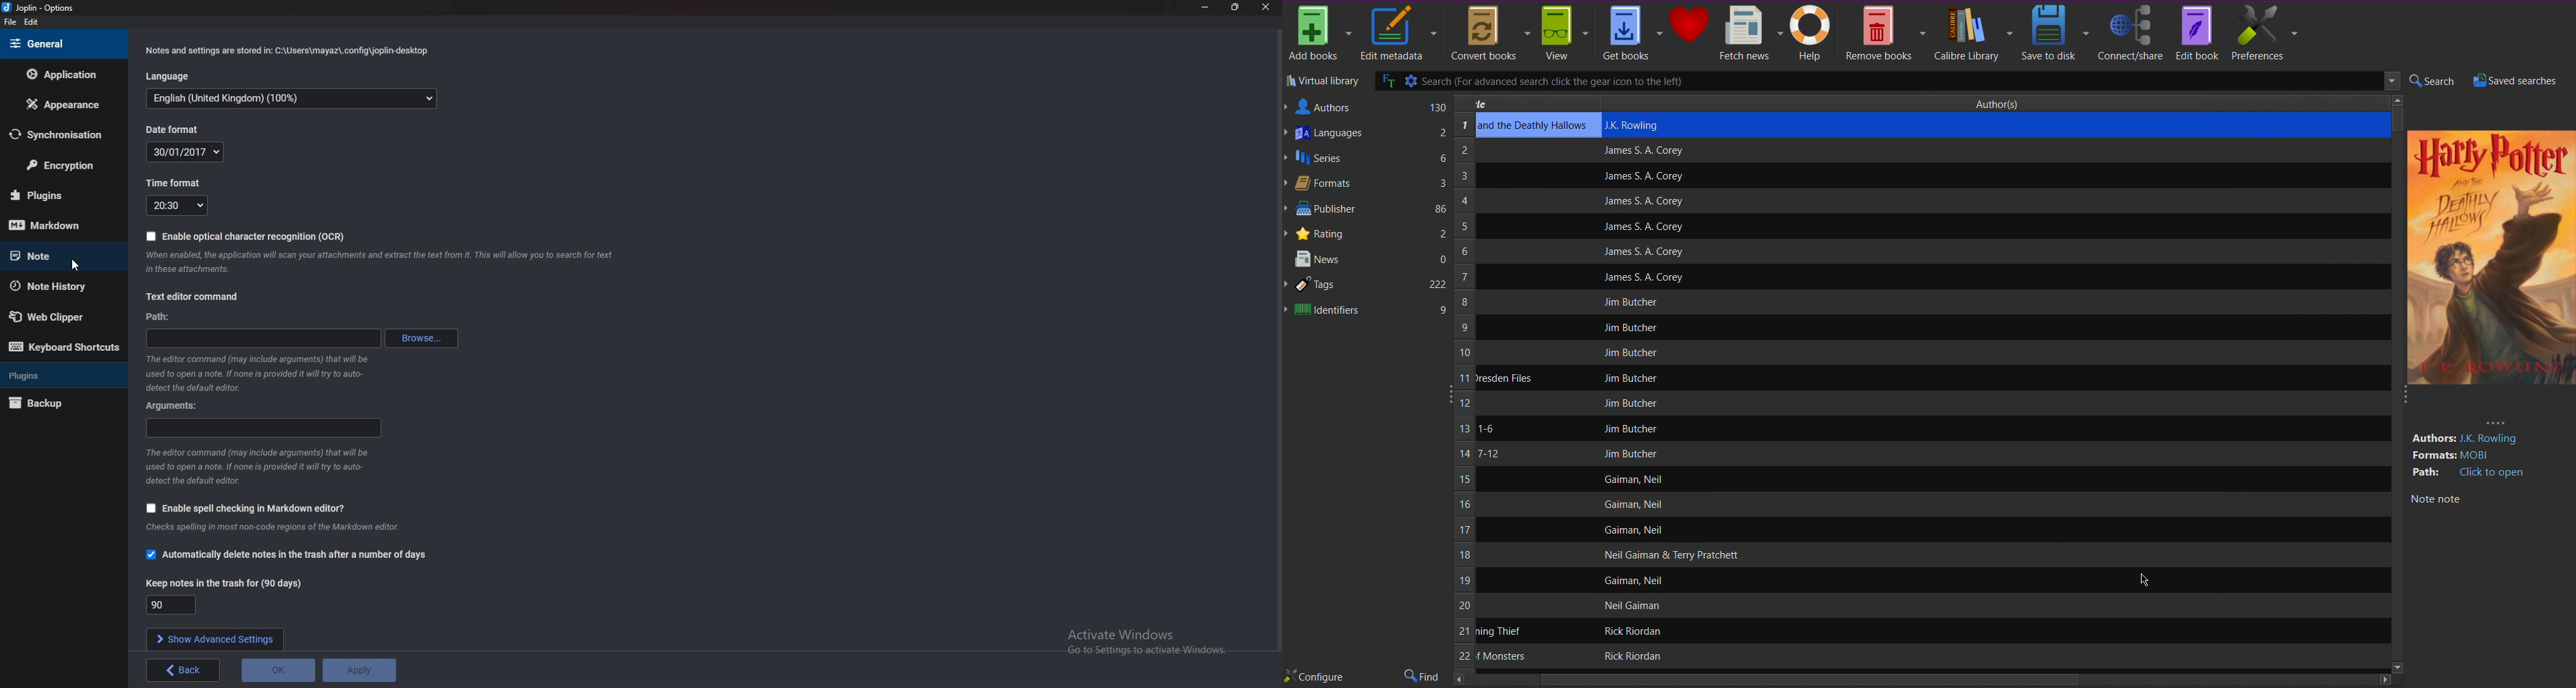  What do you see at coordinates (10, 23) in the screenshot?
I see `file` at bounding box center [10, 23].